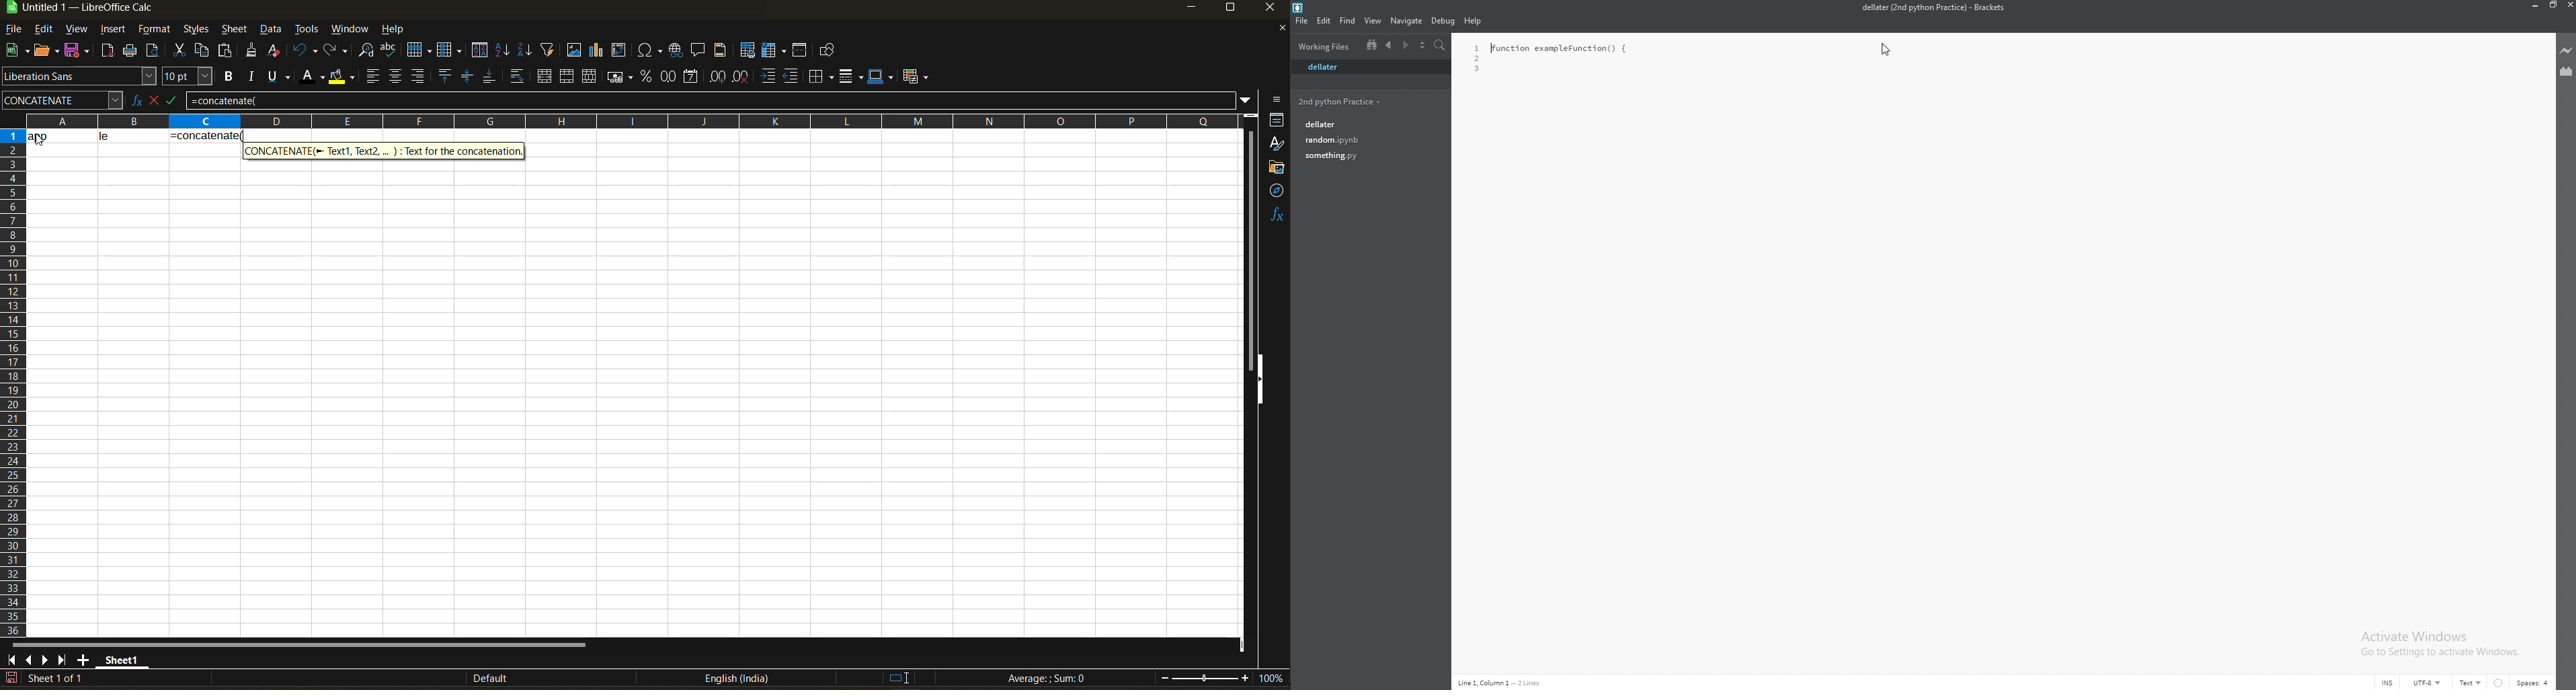 The image size is (2576, 700). Describe the element at coordinates (11, 679) in the screenshot. I see `click to save` at that location.